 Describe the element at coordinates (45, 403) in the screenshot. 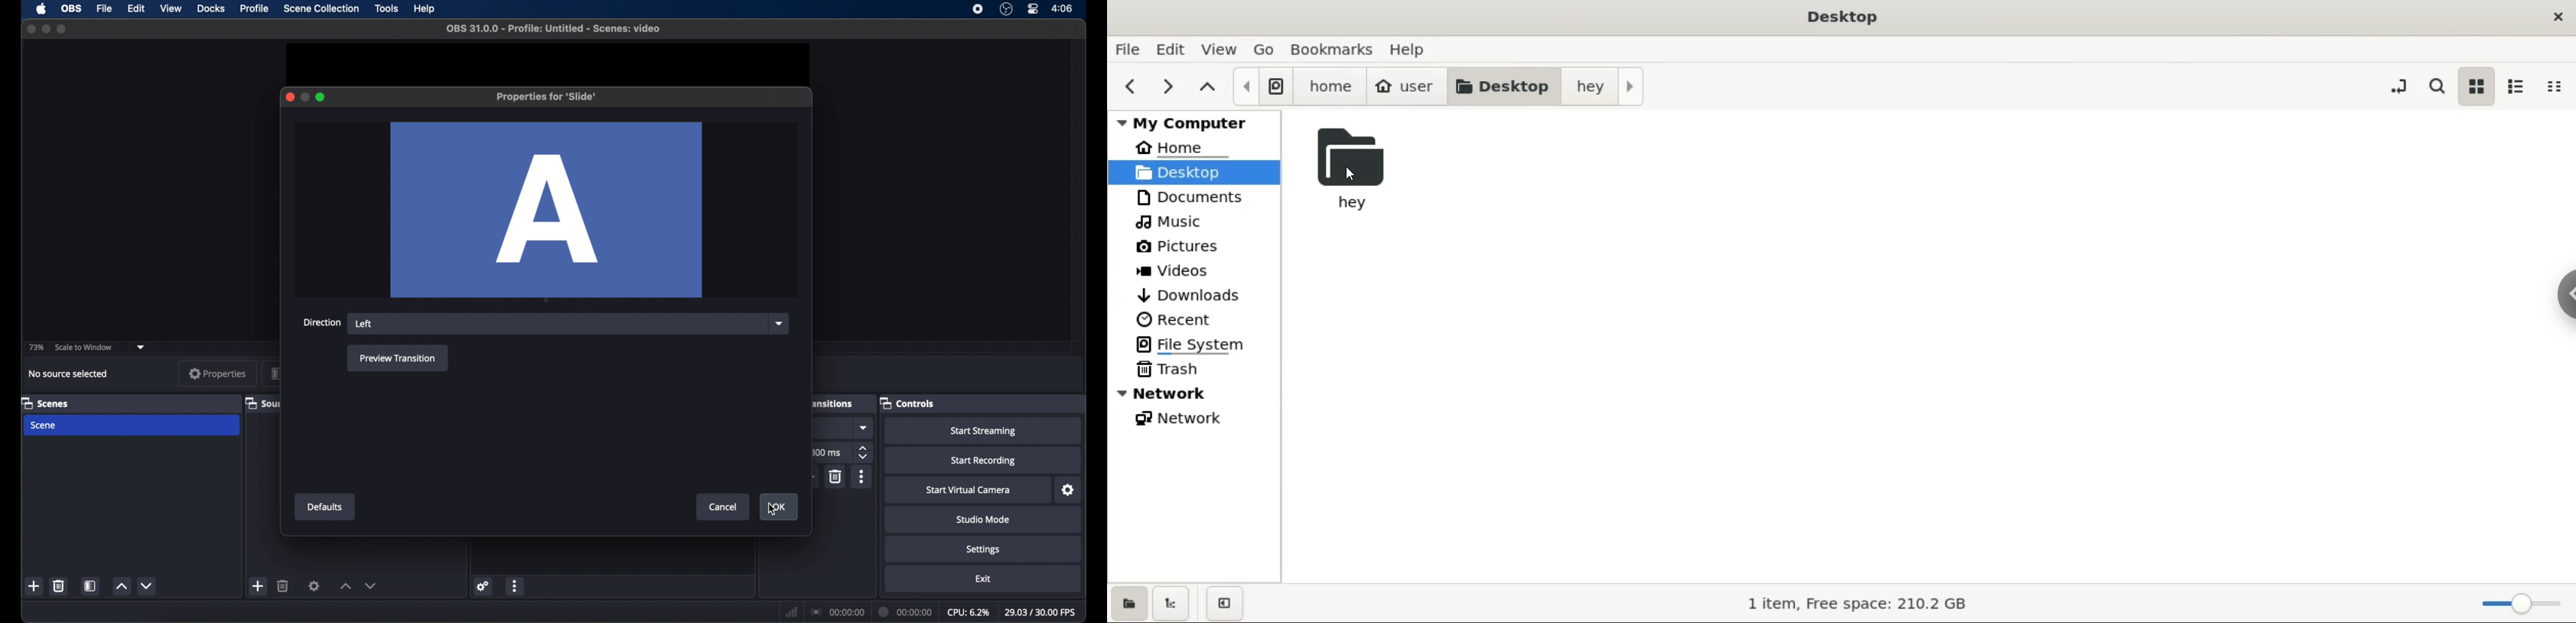

I see `scene` at that location.